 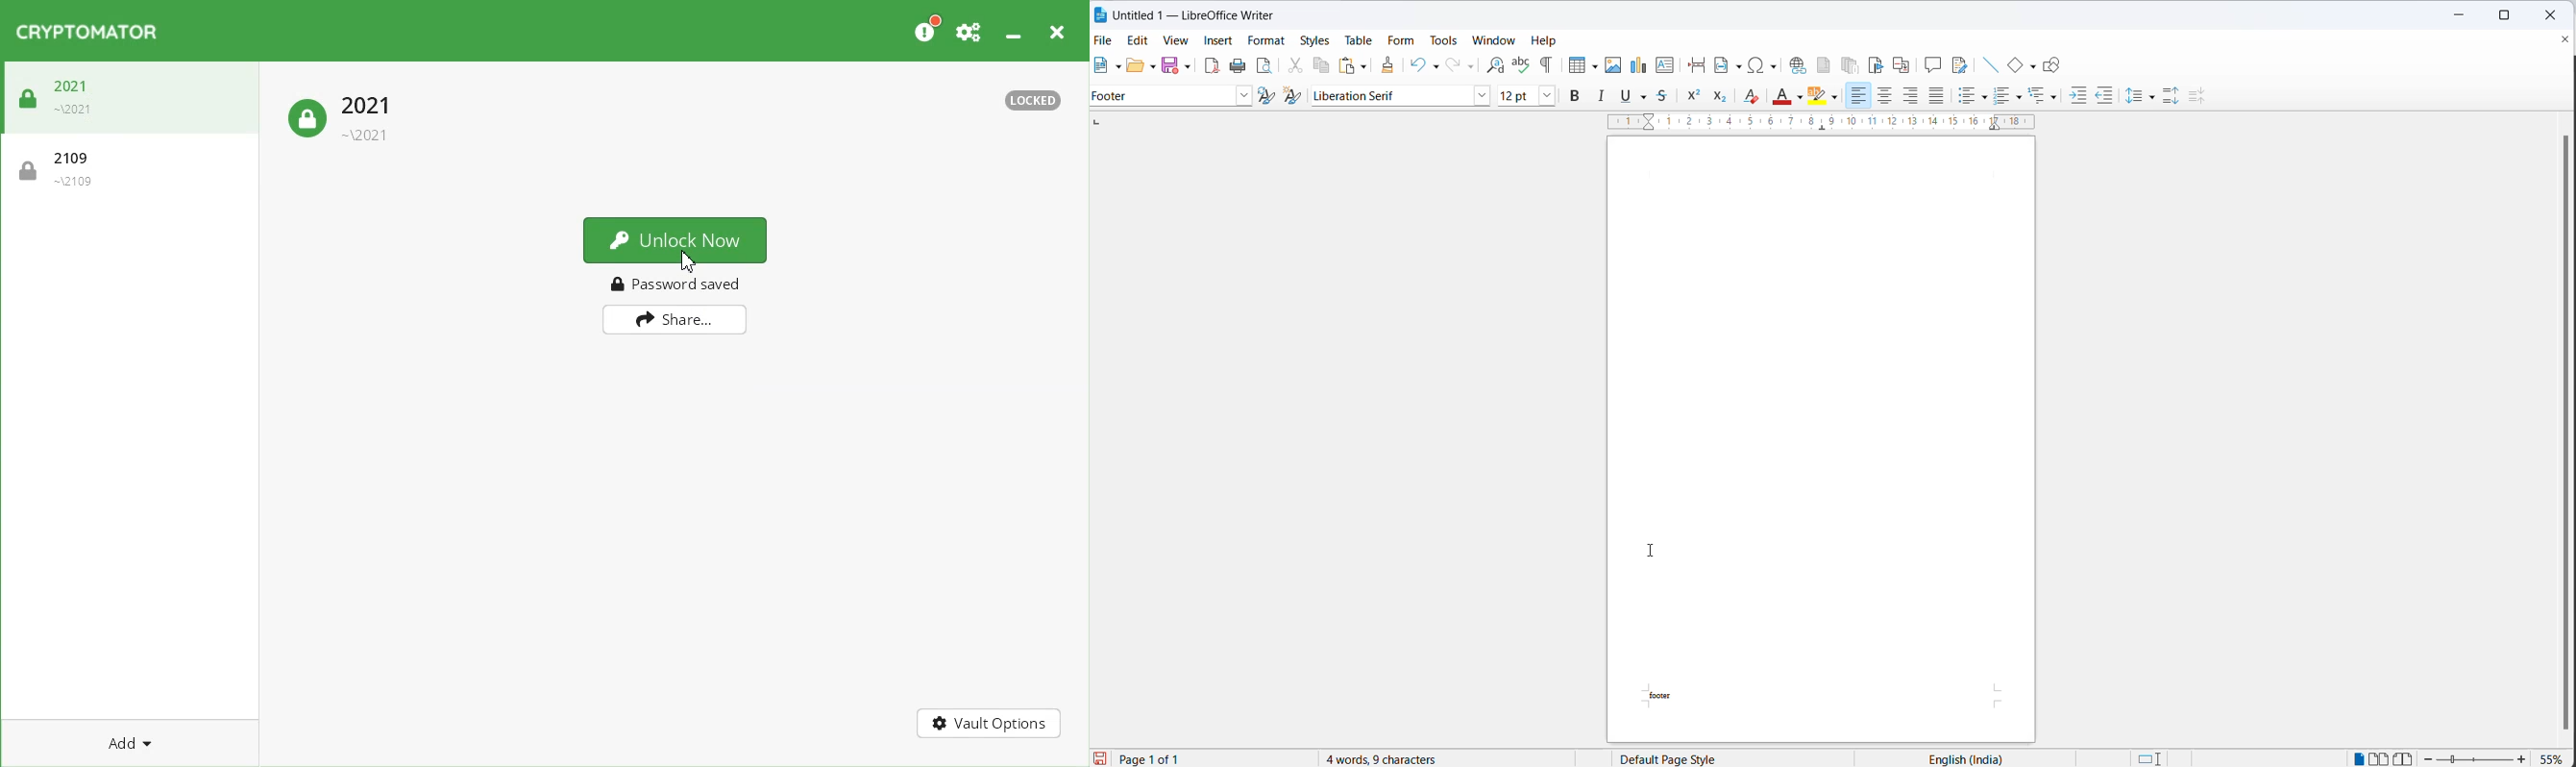 What do you see at coordinates (2557, 39) in the screenshot?
I see `close` at bounding box center [2557, 39].